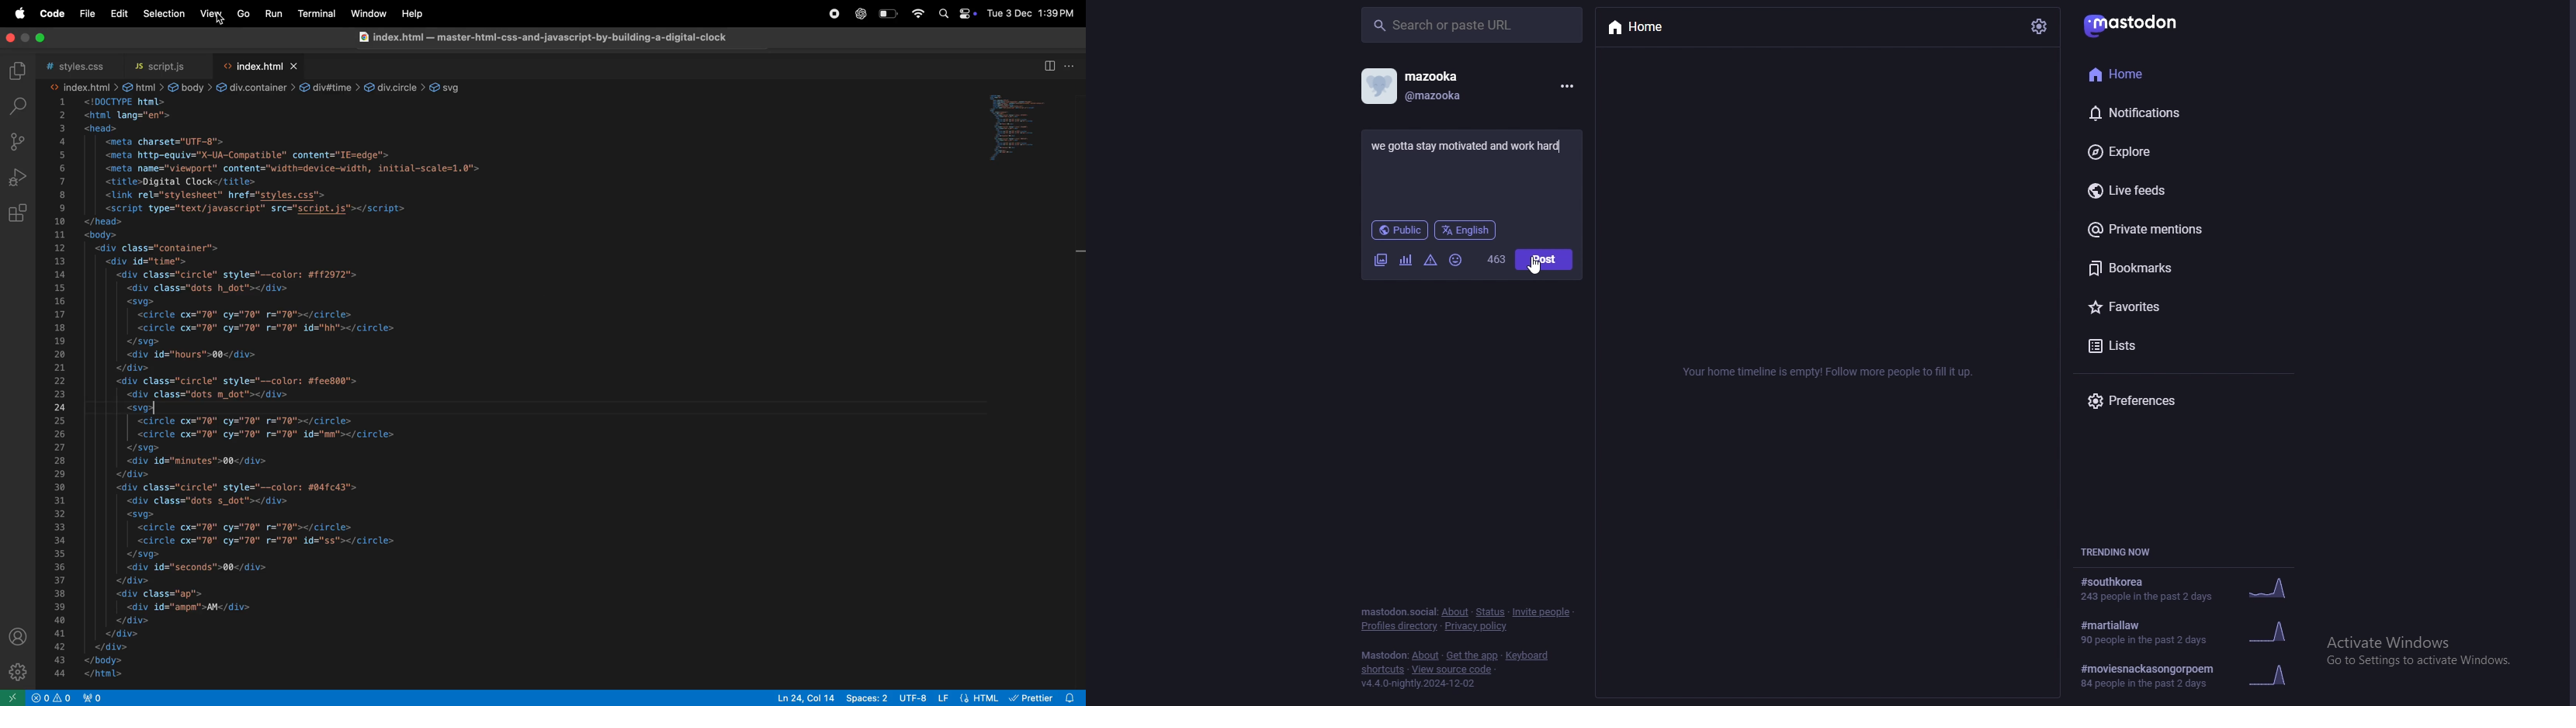  What do you see at coordinates (1378, 86) in the screenshot?
I see `profile` at bounding box center [1378, 86].